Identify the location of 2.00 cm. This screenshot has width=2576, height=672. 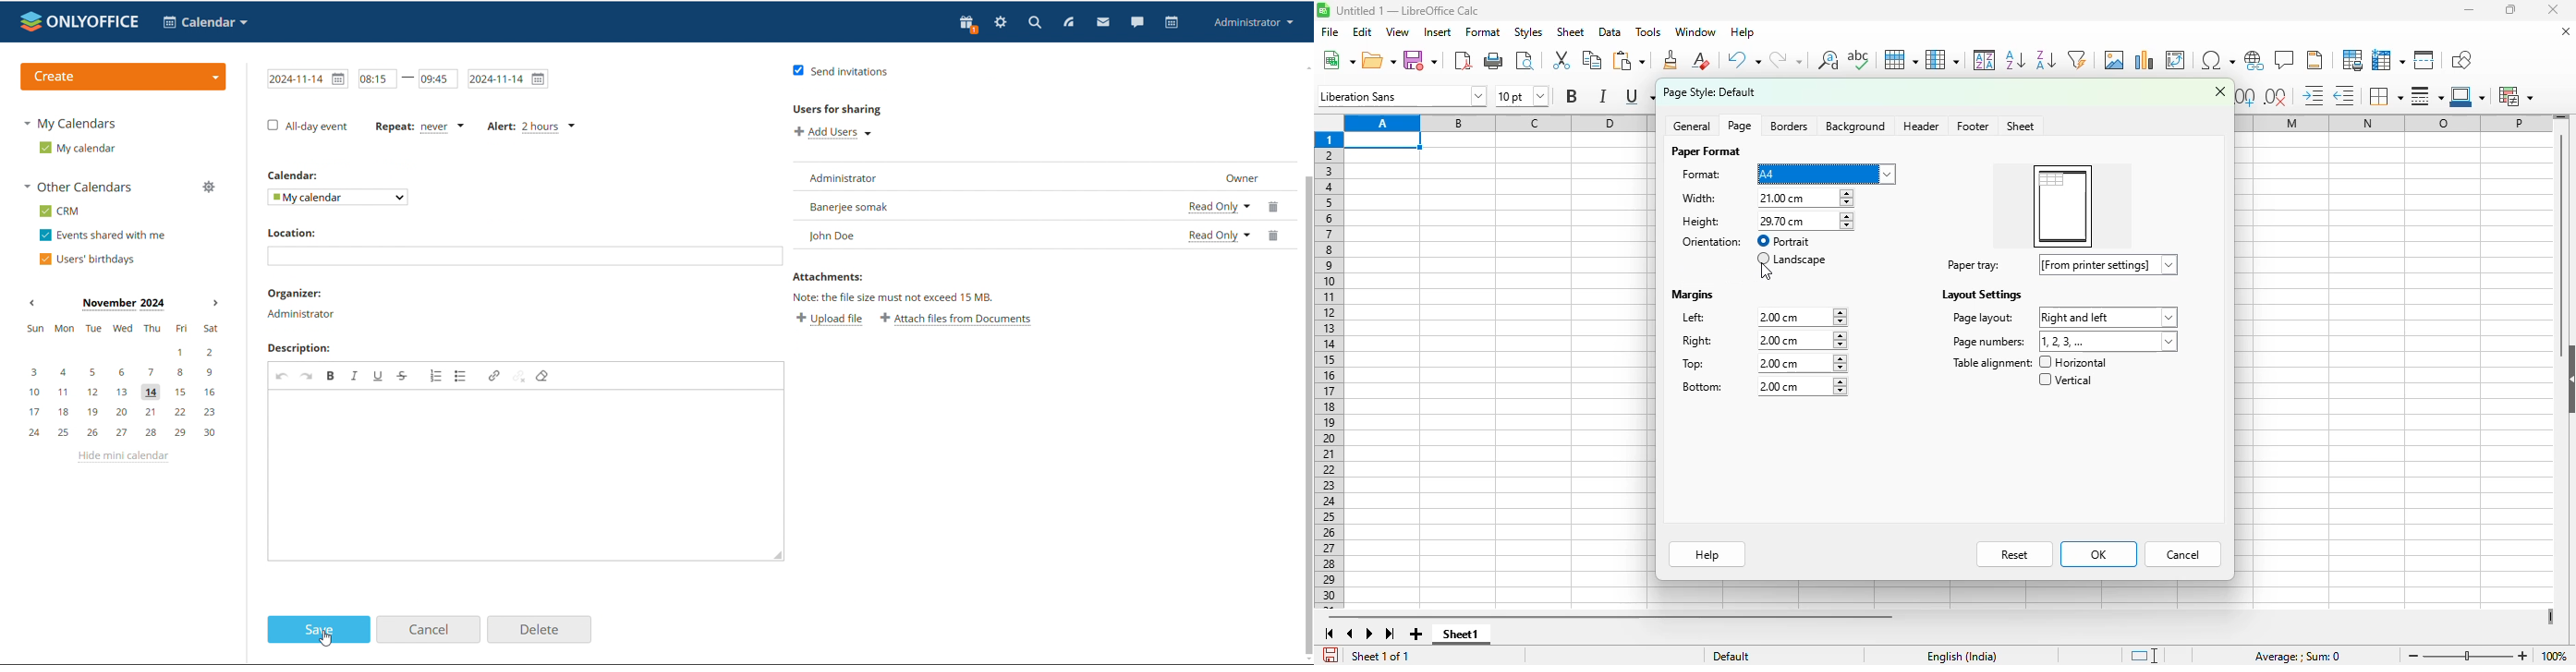
(1802, 341).